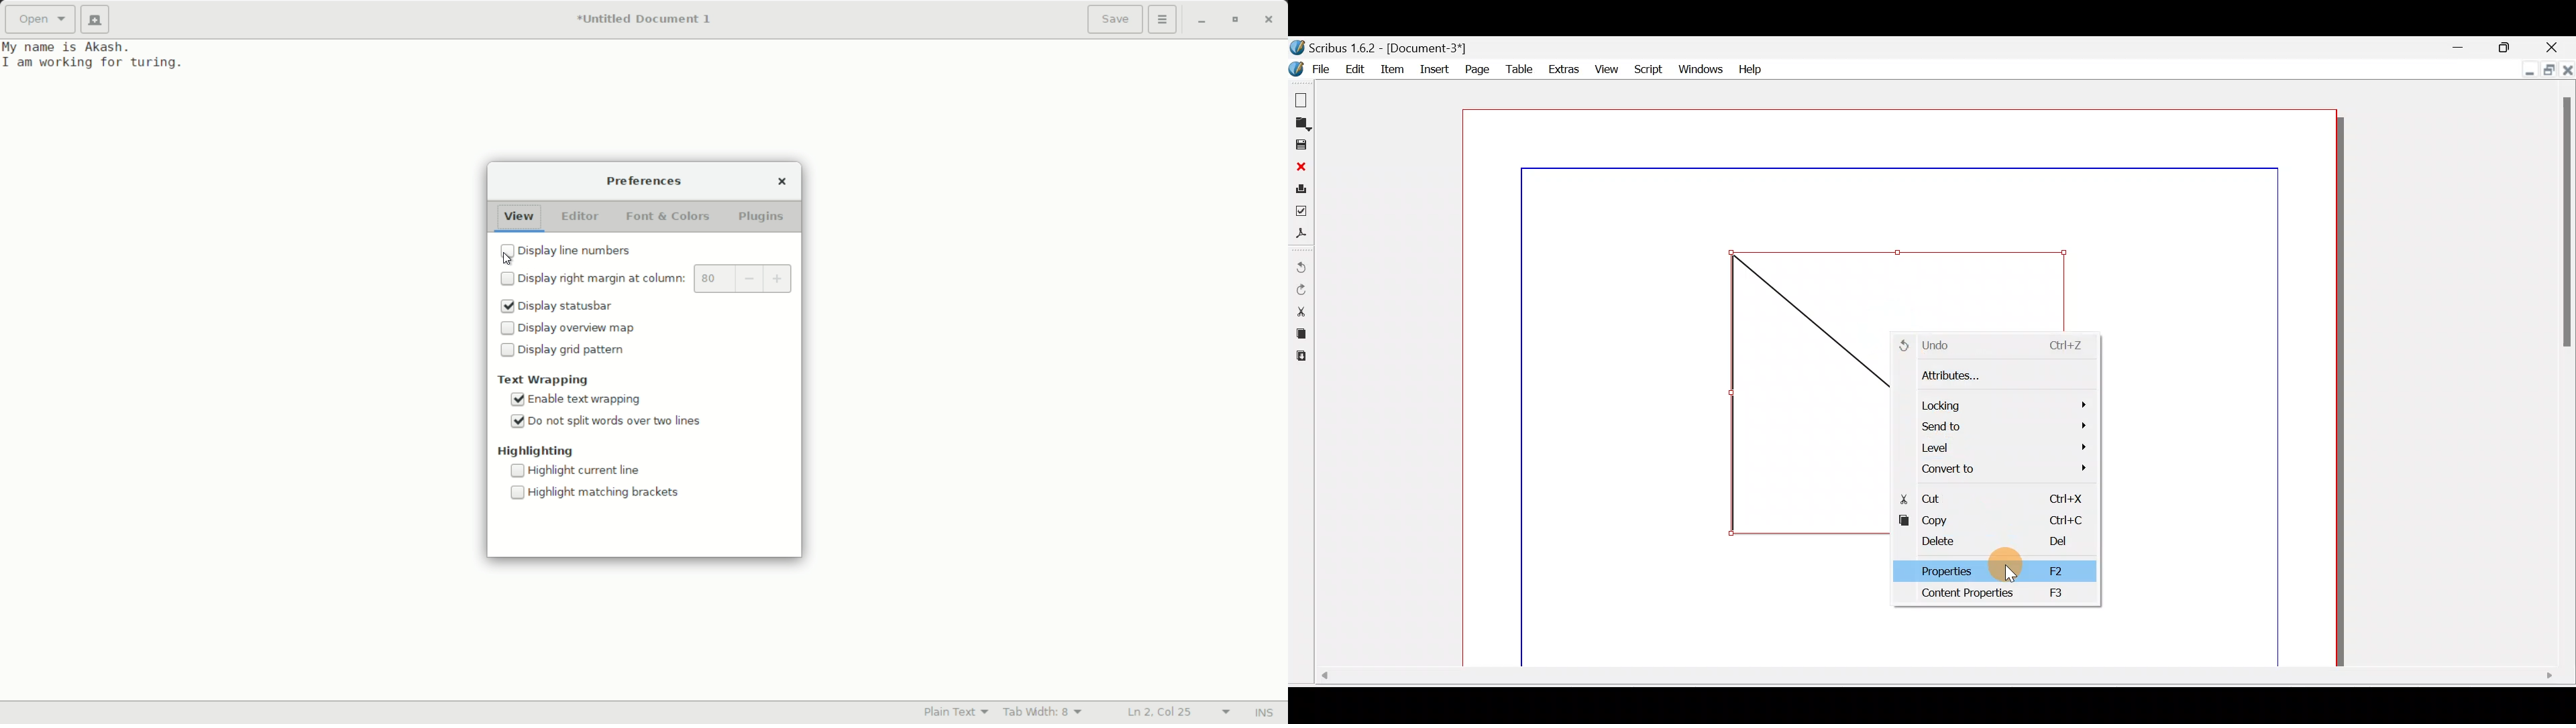 The height and width of the screenshot is (728, 2576). What do you see at coordinates (2008, 575) in the screenshot?
I see `cursor` at bounding box center [2008, 575].